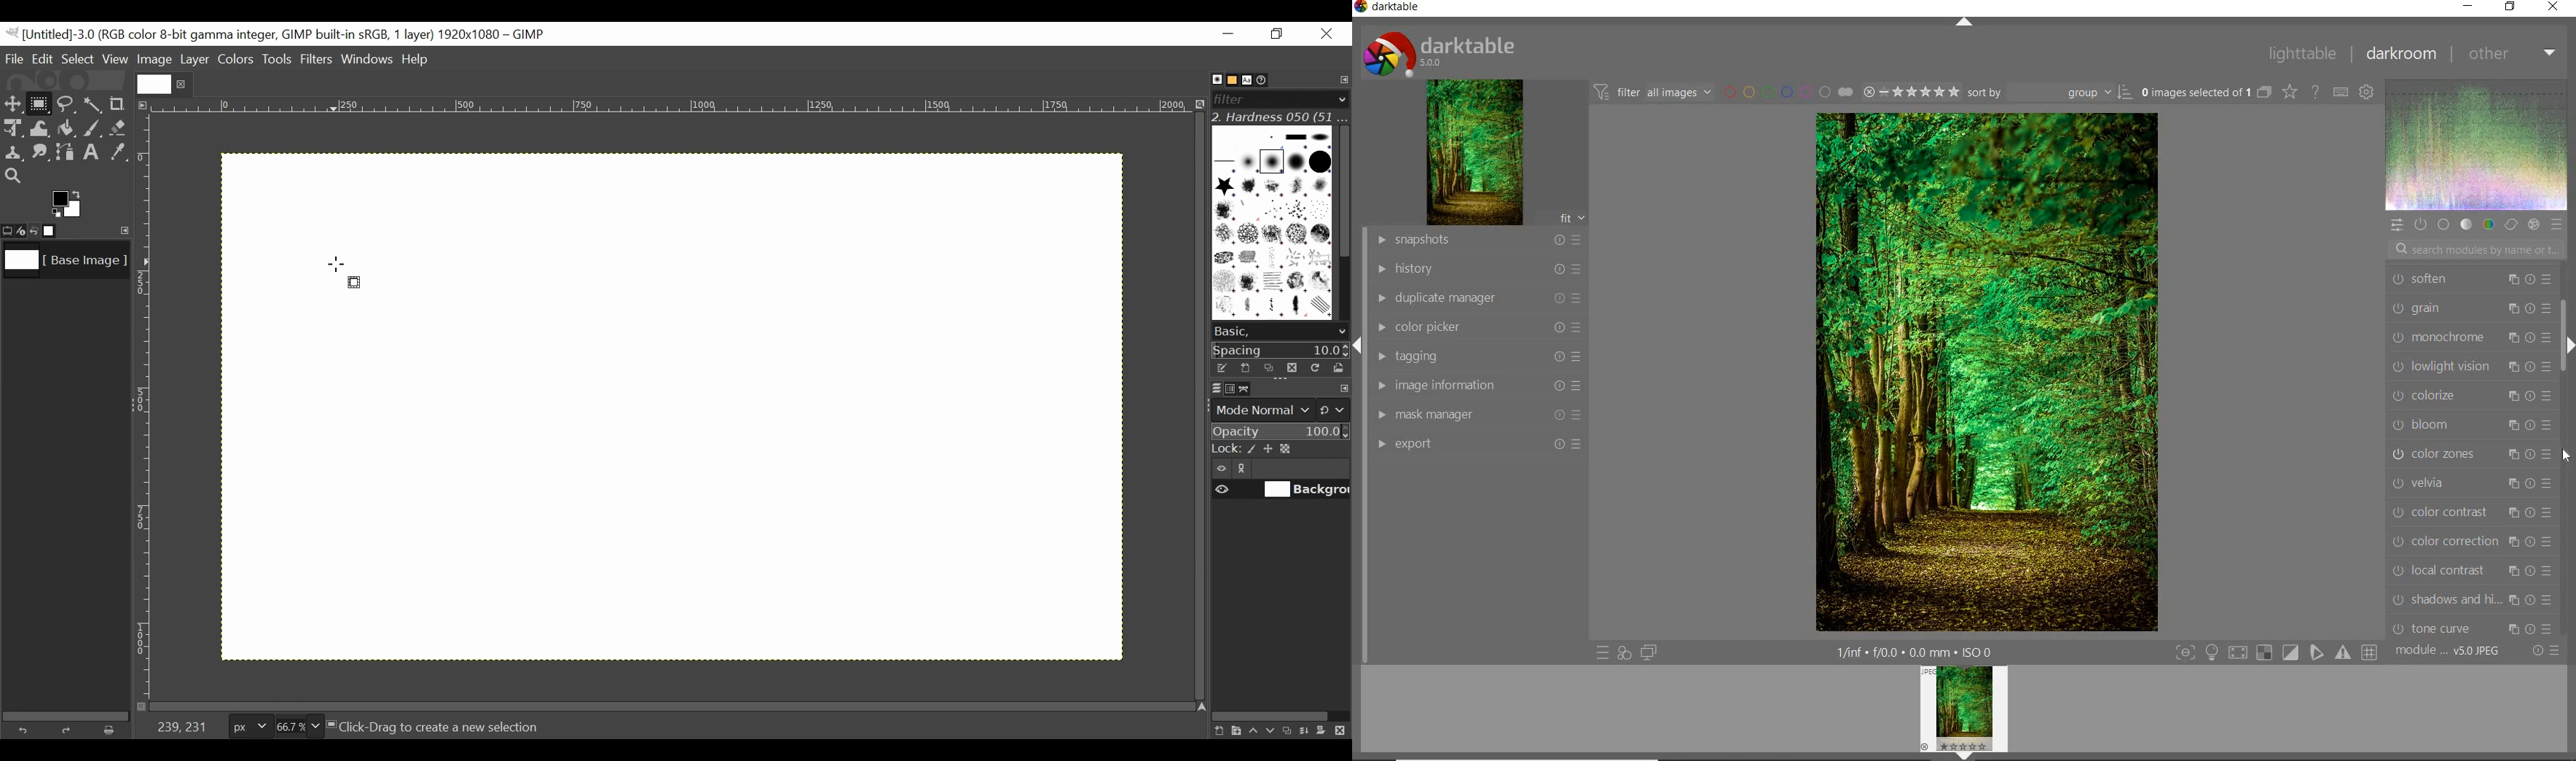 The height and width of the screenshot is (784, 2576). Describe the element at coordinates (2470, 308) in the screenshot. I see `grain` at that location.